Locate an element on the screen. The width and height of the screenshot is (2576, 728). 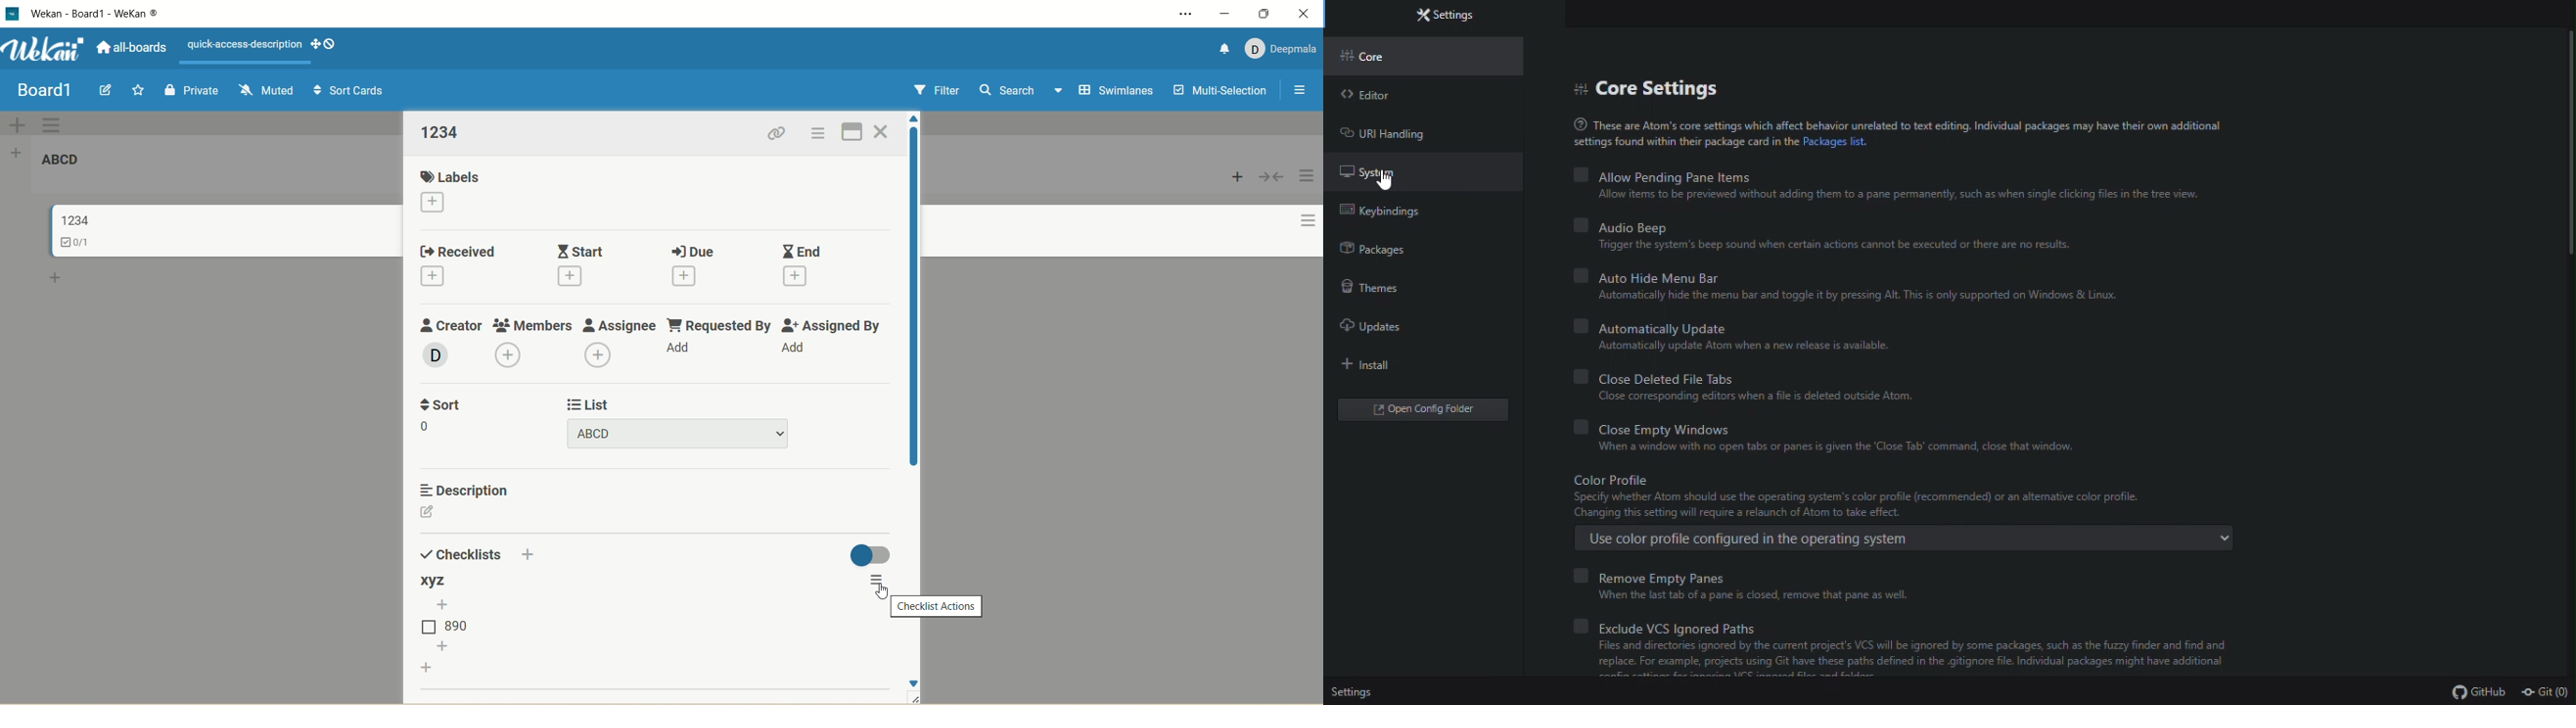
open/close sidebar is located at coordinates (1301, 90).